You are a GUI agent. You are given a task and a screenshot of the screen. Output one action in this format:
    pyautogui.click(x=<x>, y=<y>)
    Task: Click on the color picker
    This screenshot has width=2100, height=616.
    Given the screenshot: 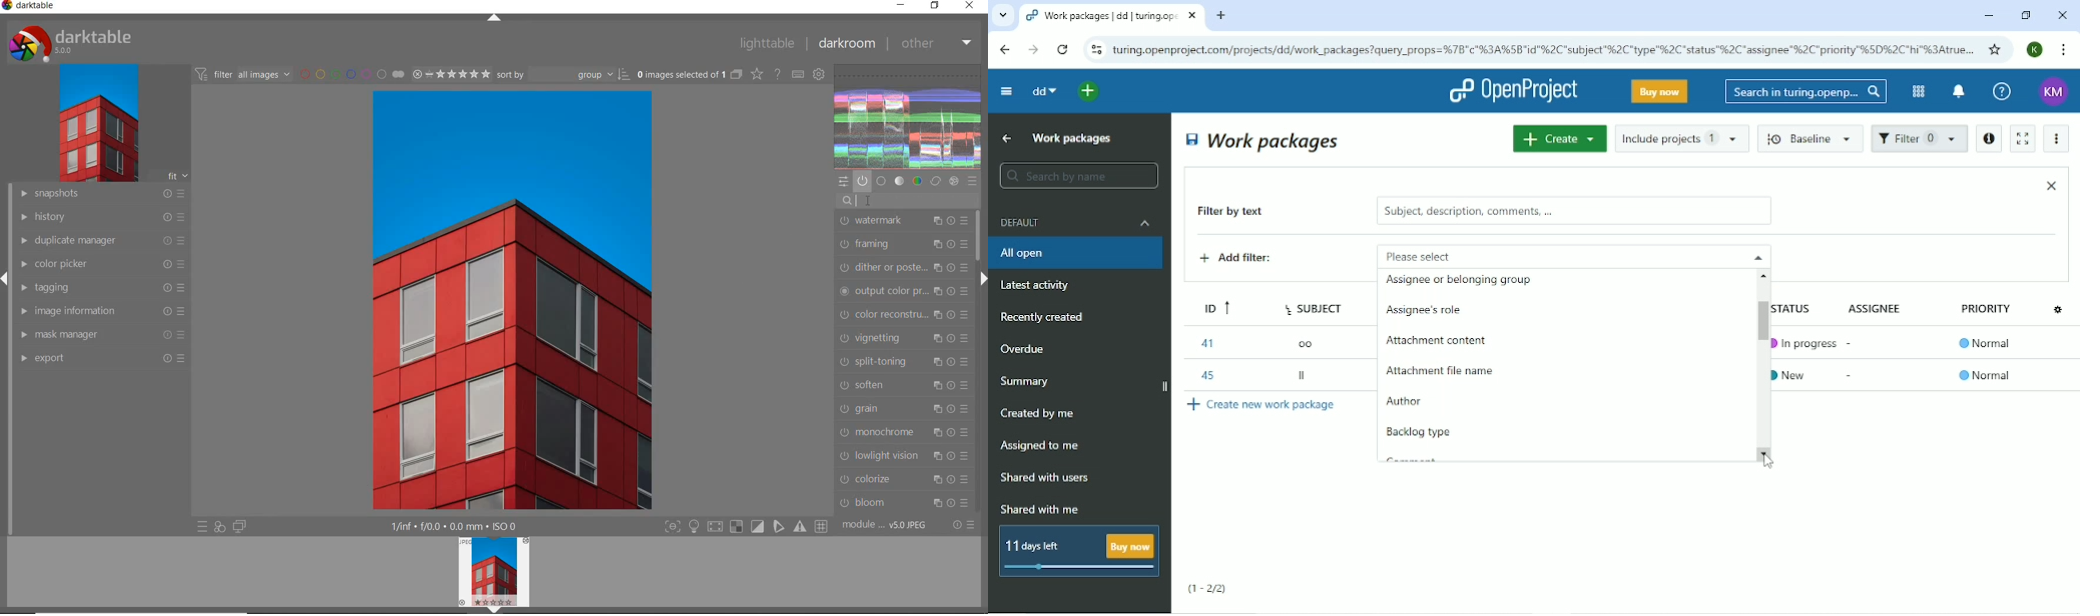 What is the action you would take?
    pyautogui.click(x=102, y=264)
    